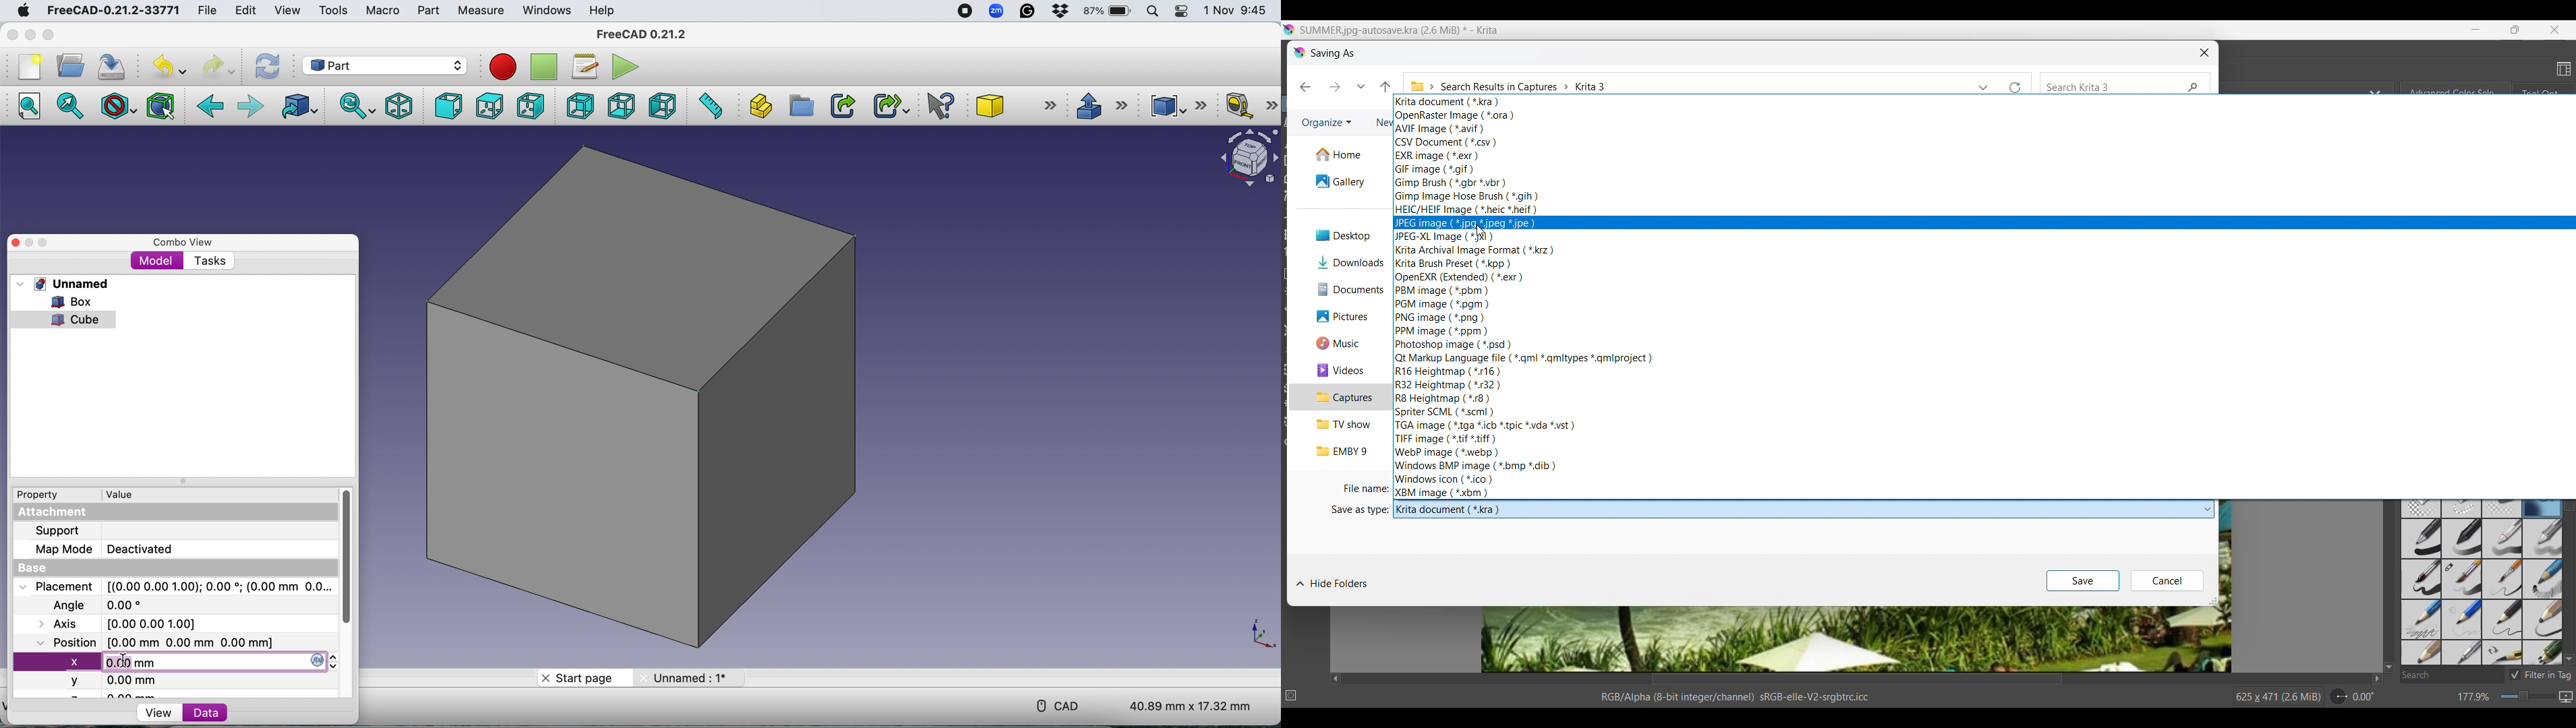 The height and width of the screenshot is (728, 2576). Describe the element at coordinates (123, 493) in the screenshot. I see `Value` at that location.